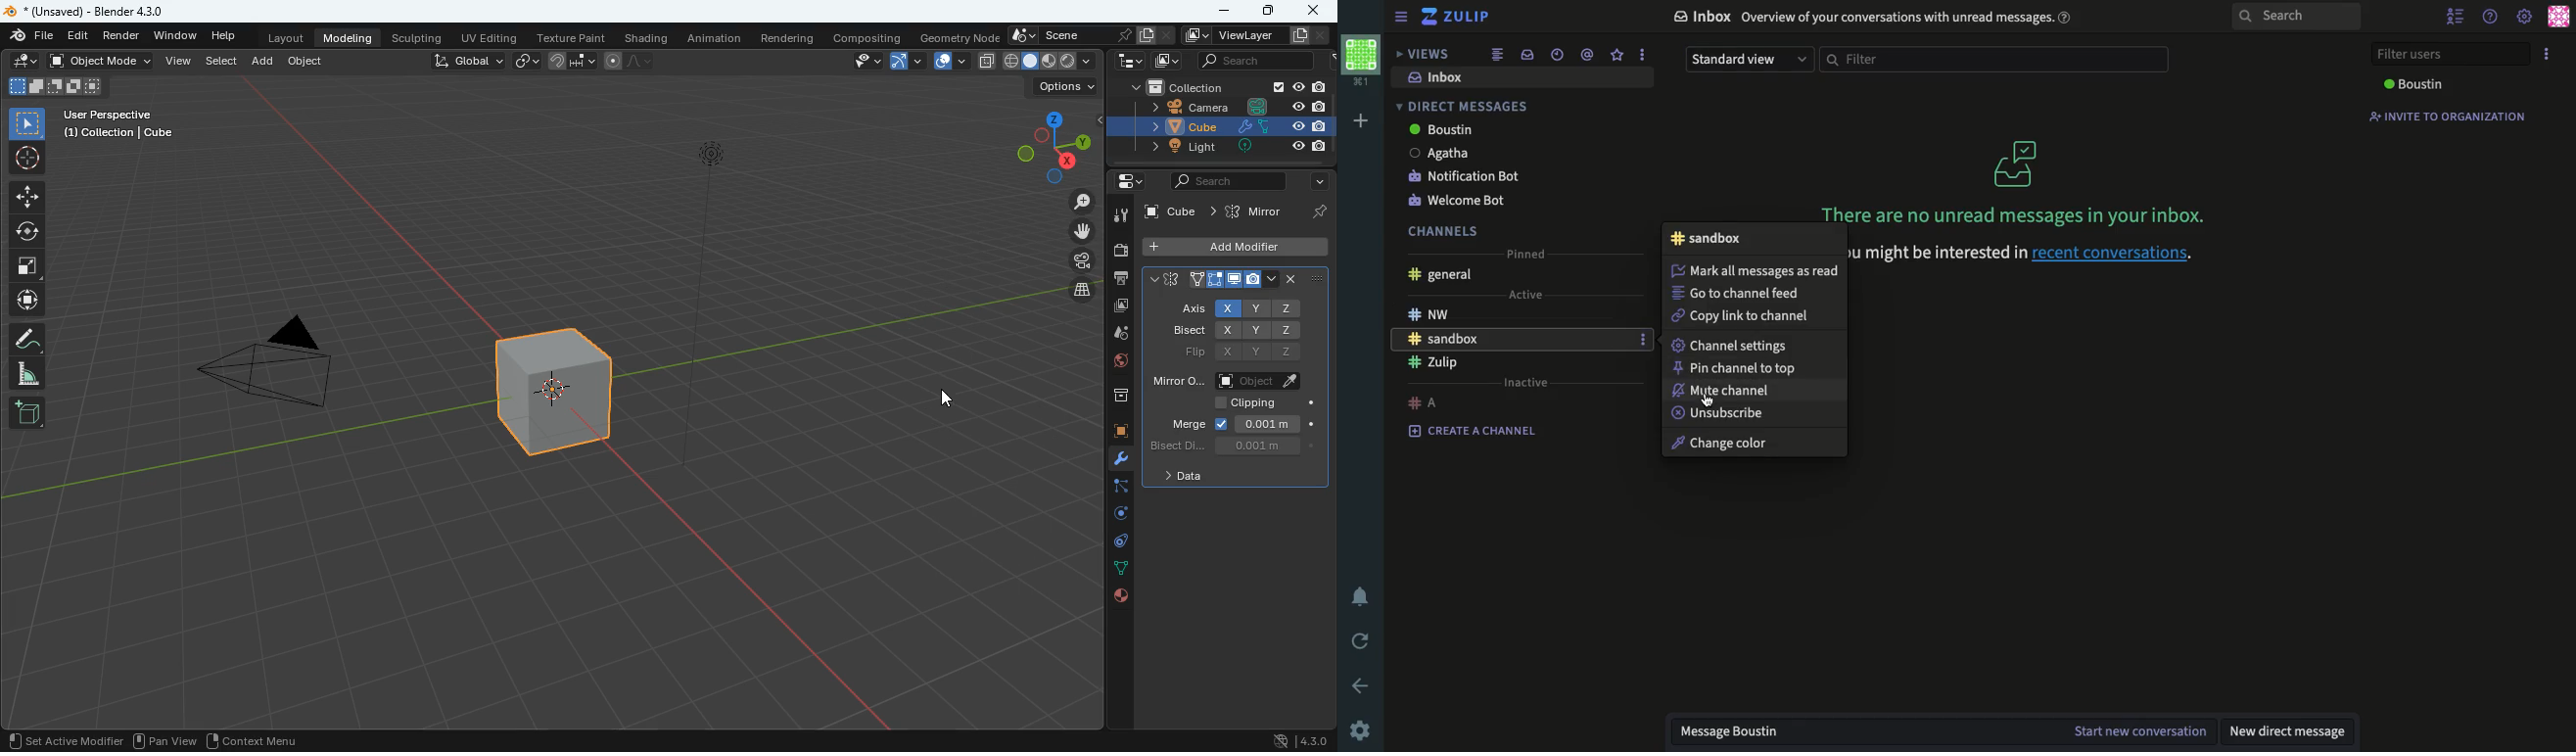 This screenshot has height=756, width=2576. Describe the element at coordinates (1295, 107) in the screenshot. I see `` at that location.